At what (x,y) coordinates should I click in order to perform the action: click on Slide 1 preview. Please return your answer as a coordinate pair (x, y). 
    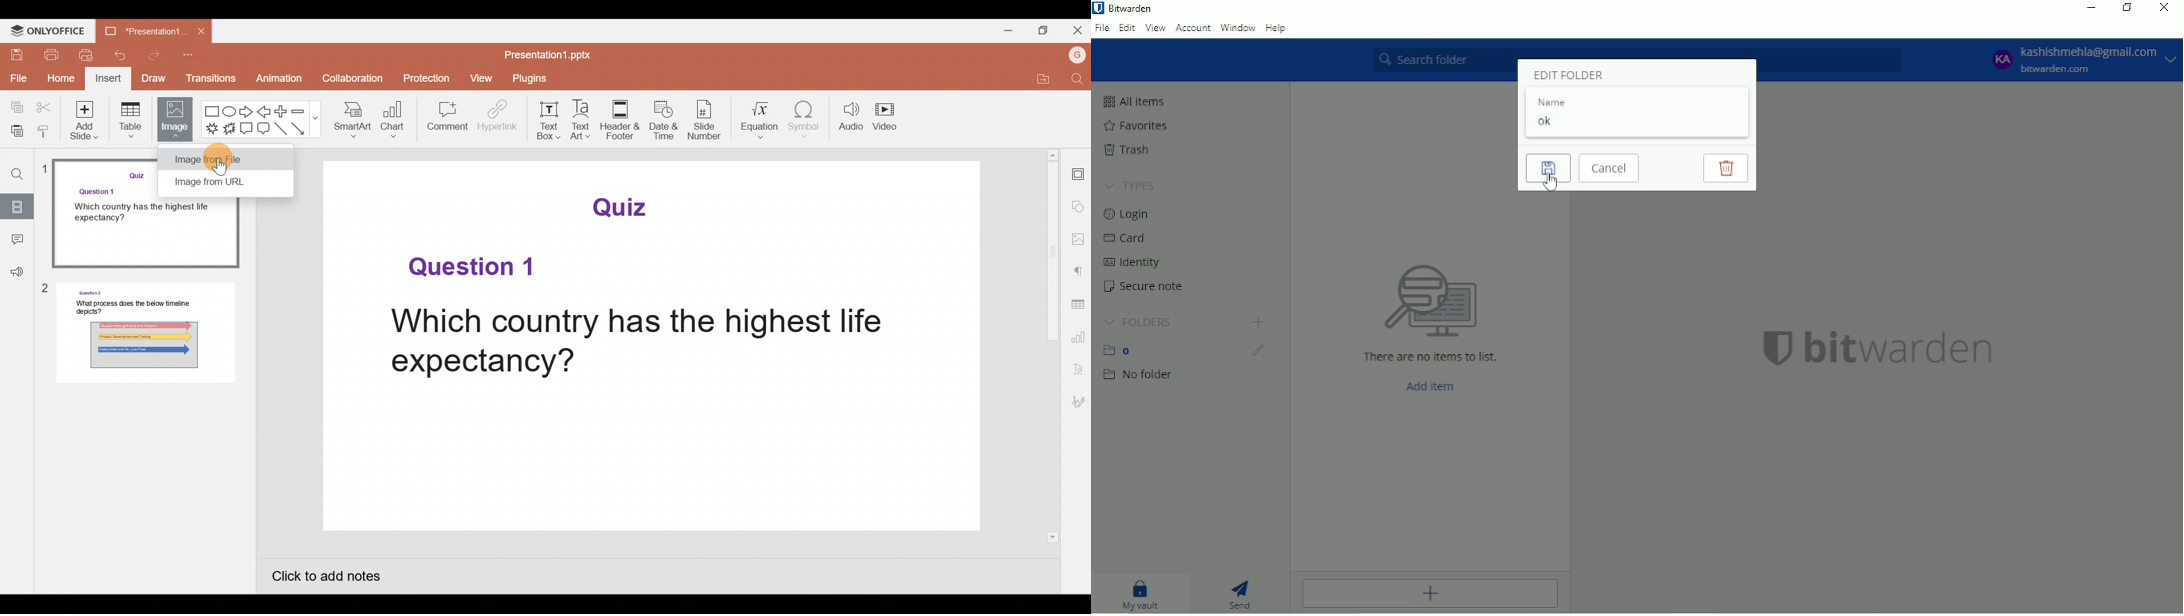
    Looking at the image, I should click on (147, 233).